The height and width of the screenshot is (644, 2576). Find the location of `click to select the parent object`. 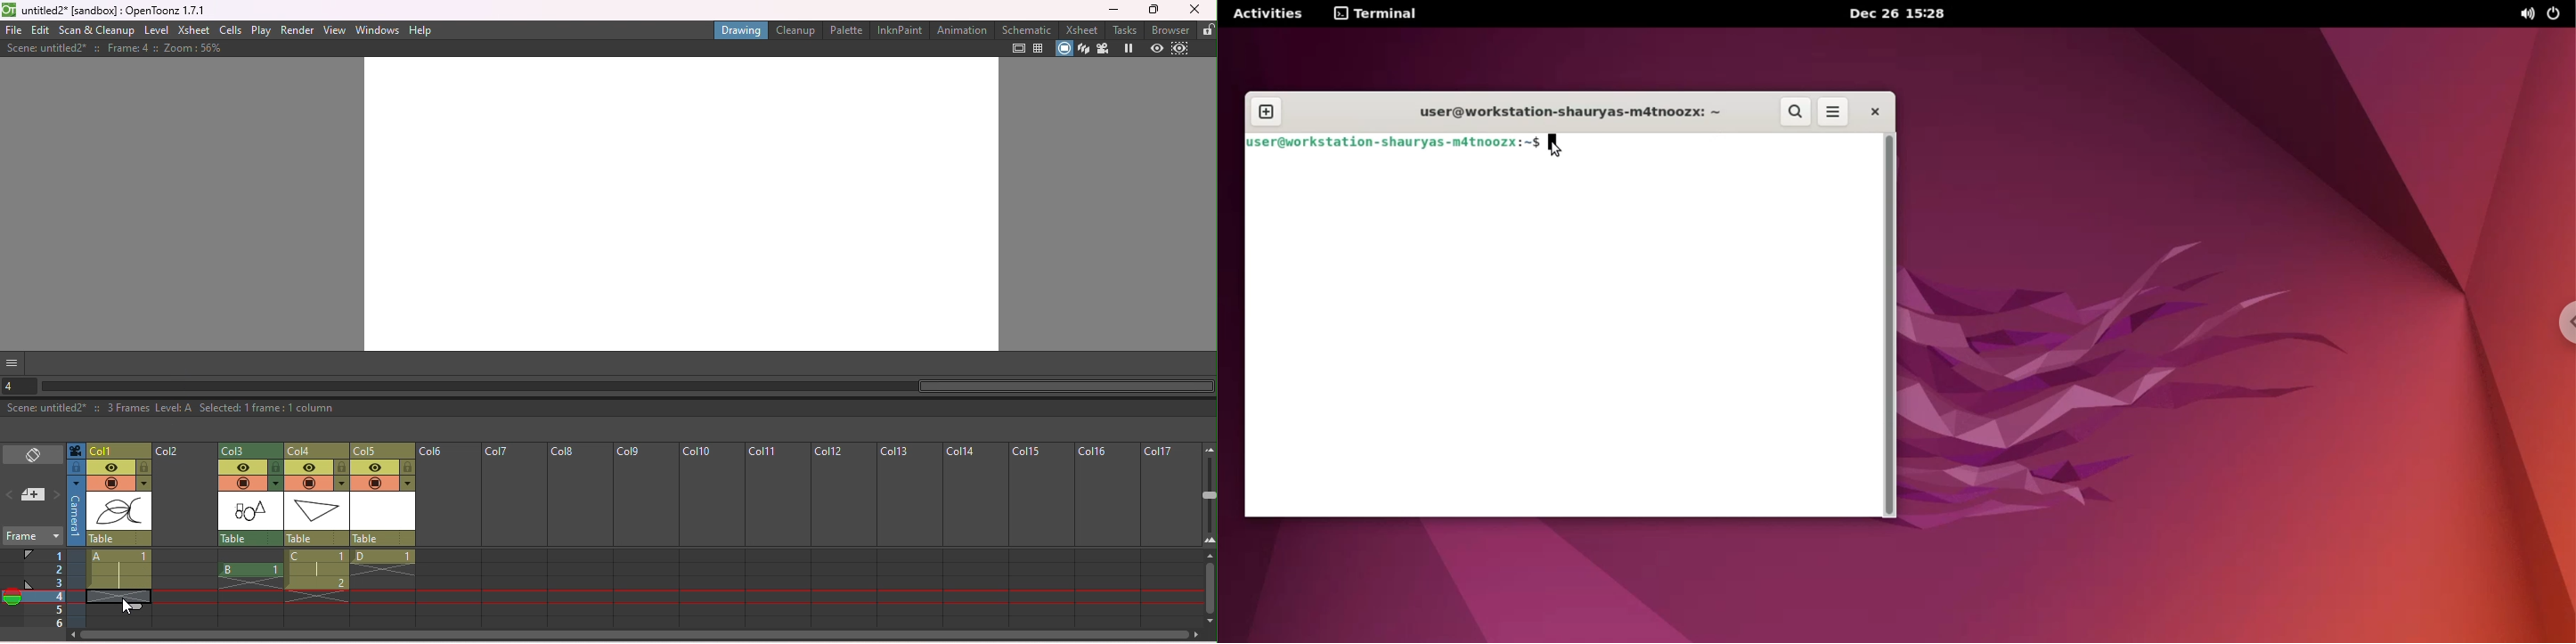

click to select the parent object is located at coordinates (119, 539).